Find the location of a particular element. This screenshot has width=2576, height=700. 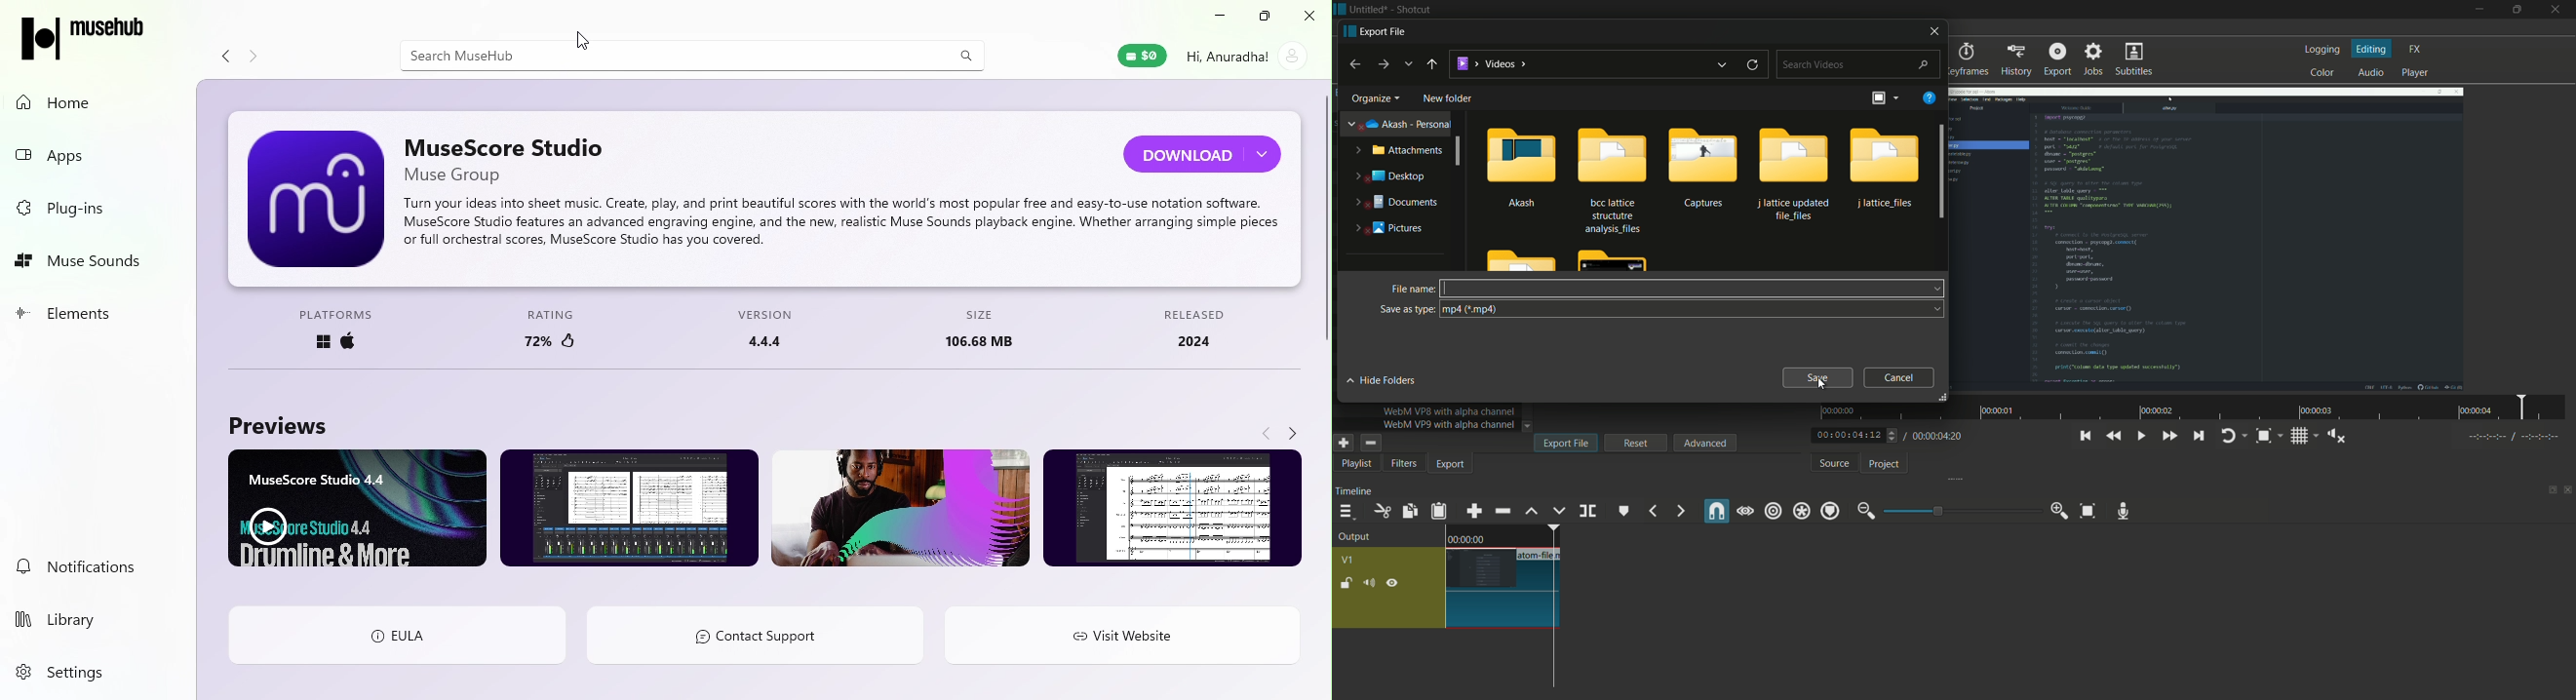

change layout is located at coordinates (2549, 491).